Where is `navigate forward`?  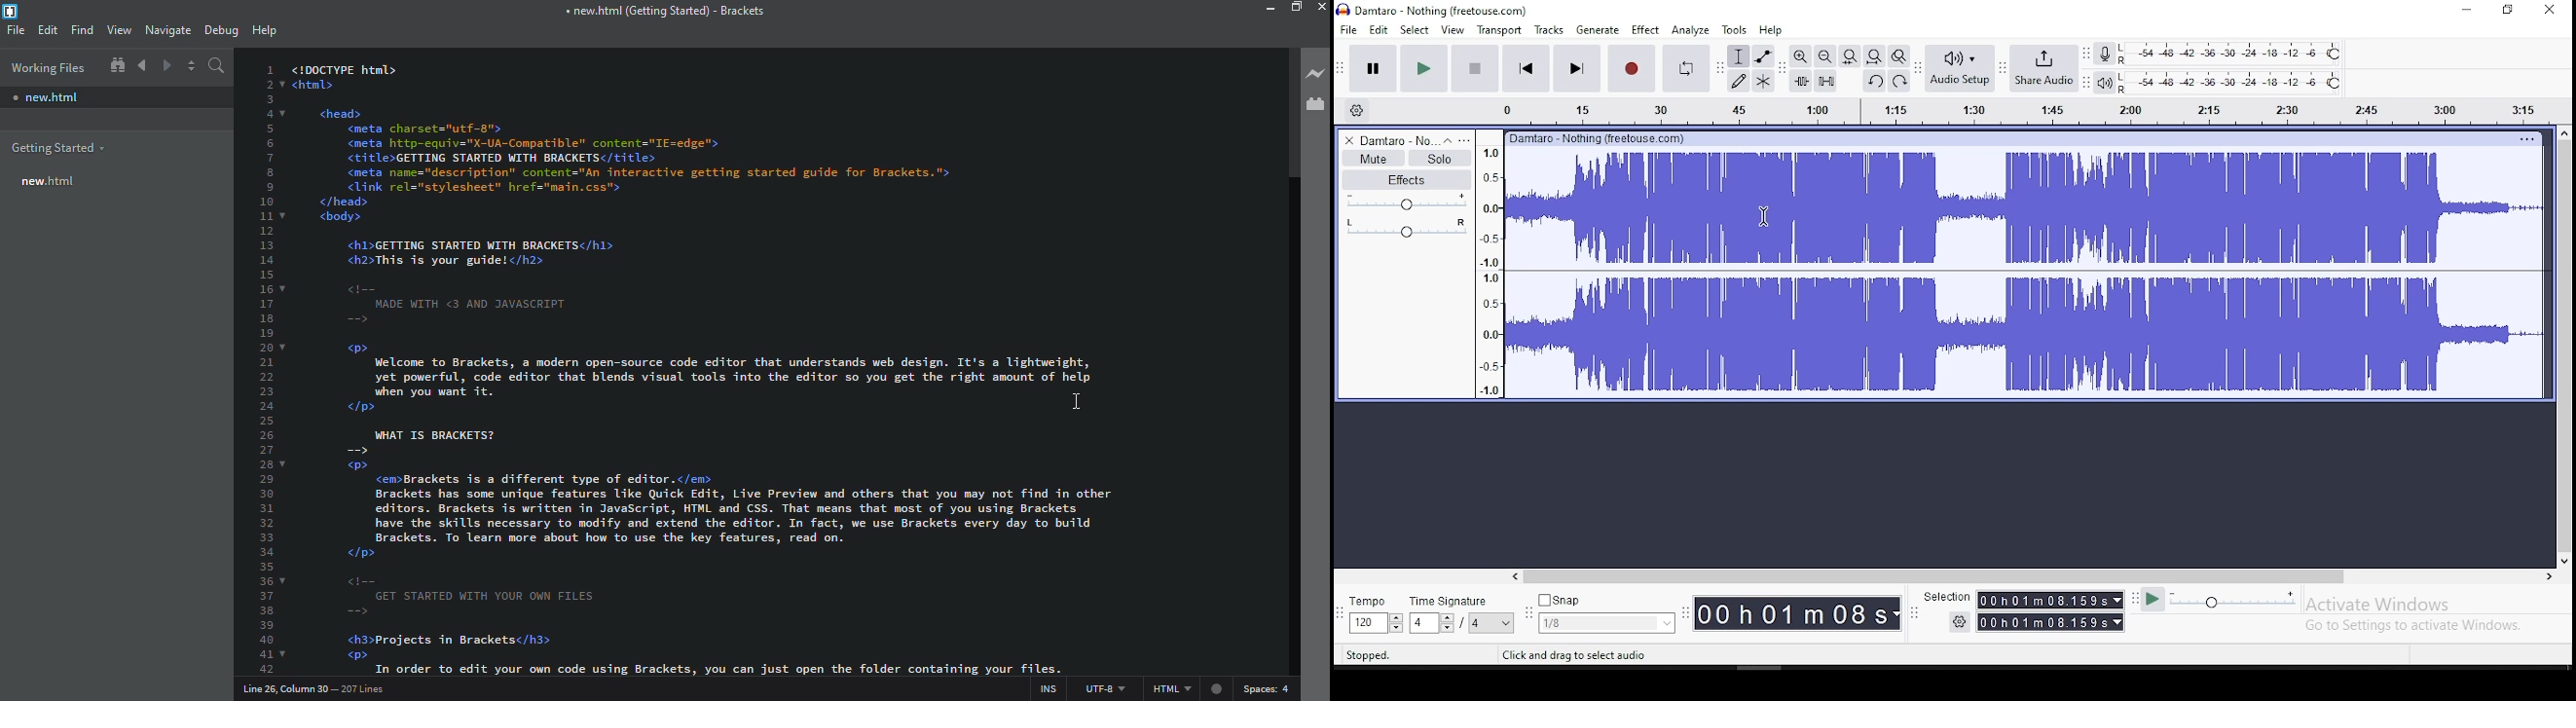
navigate forward is located at coordinates (168, 66).